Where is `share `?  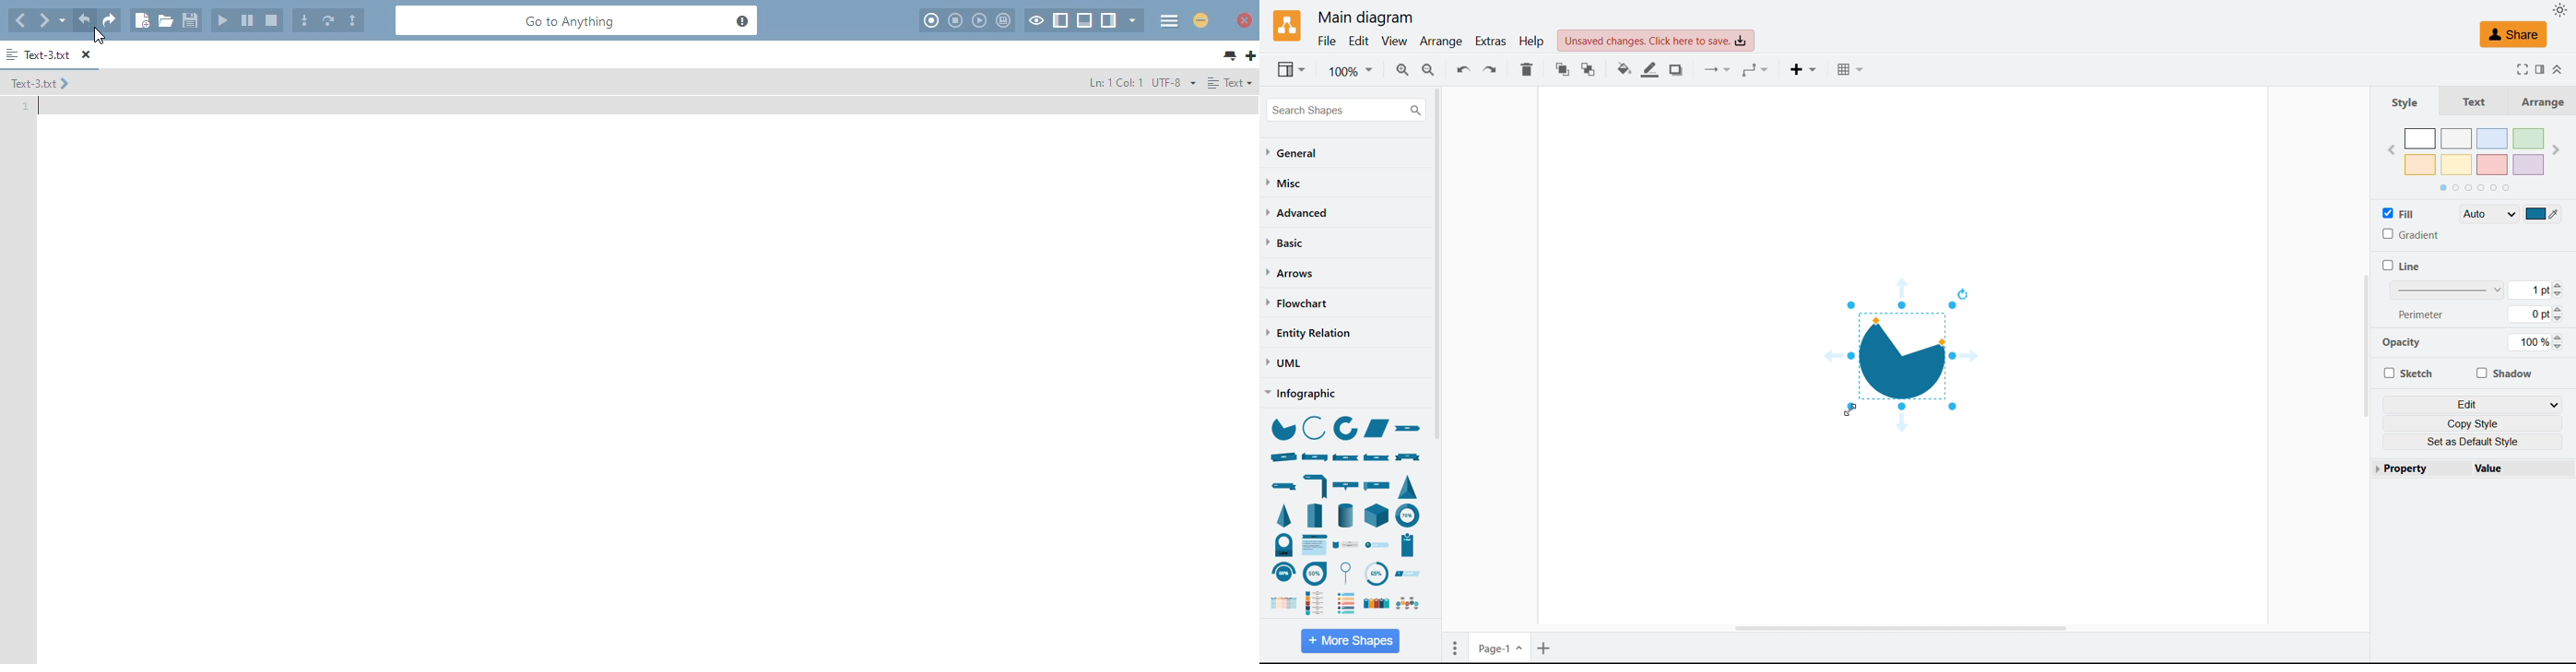
share  is located at coordinates (2513, 34).